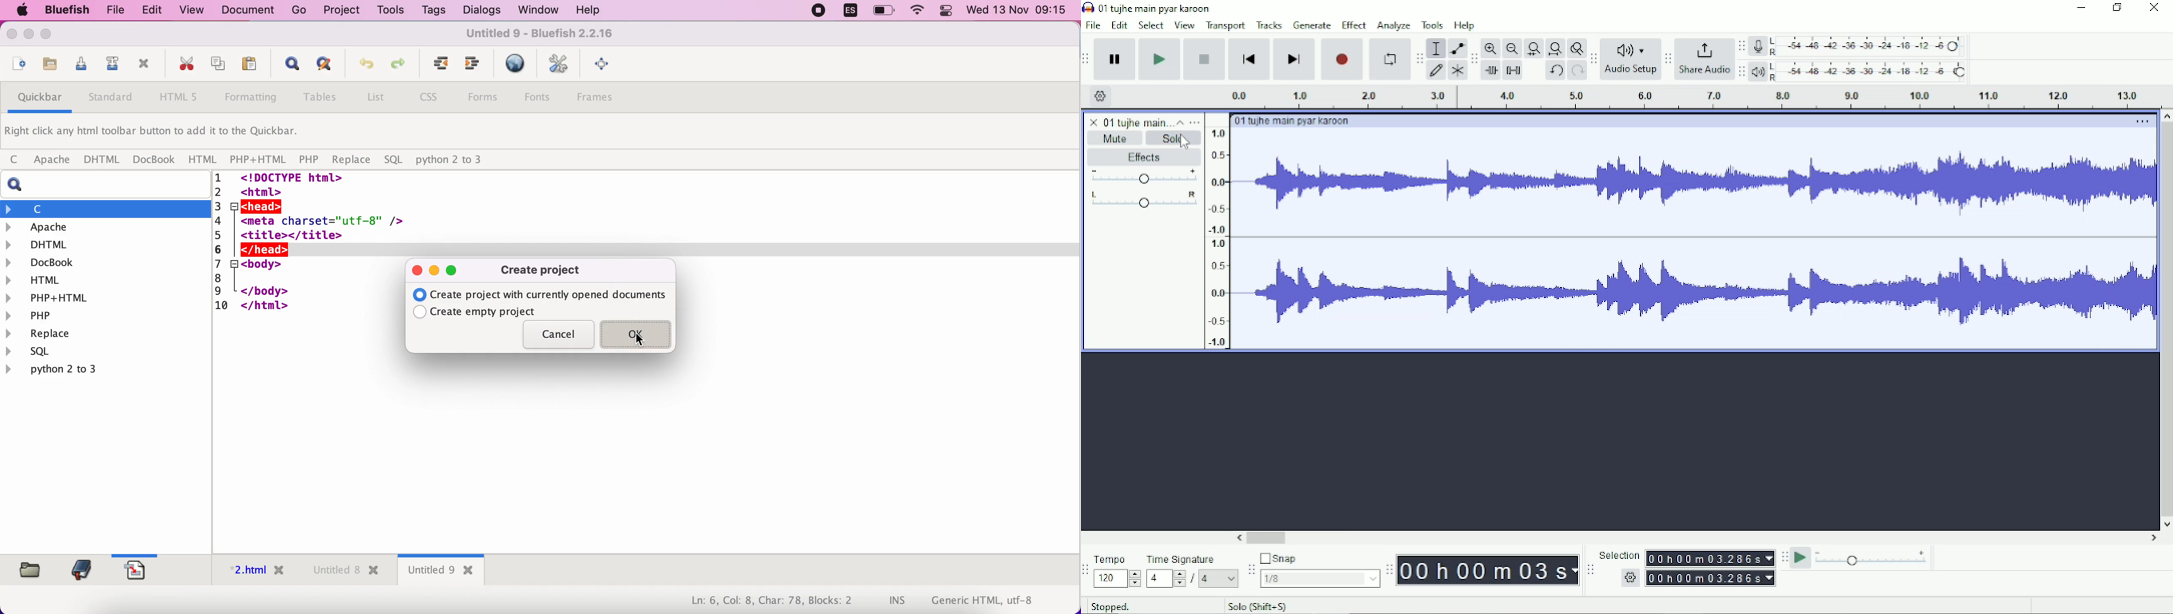 This screenshot has width=2184, height=616. Describe the element at coordinates (106, 279) in the screenshot. I see `html` at that location.